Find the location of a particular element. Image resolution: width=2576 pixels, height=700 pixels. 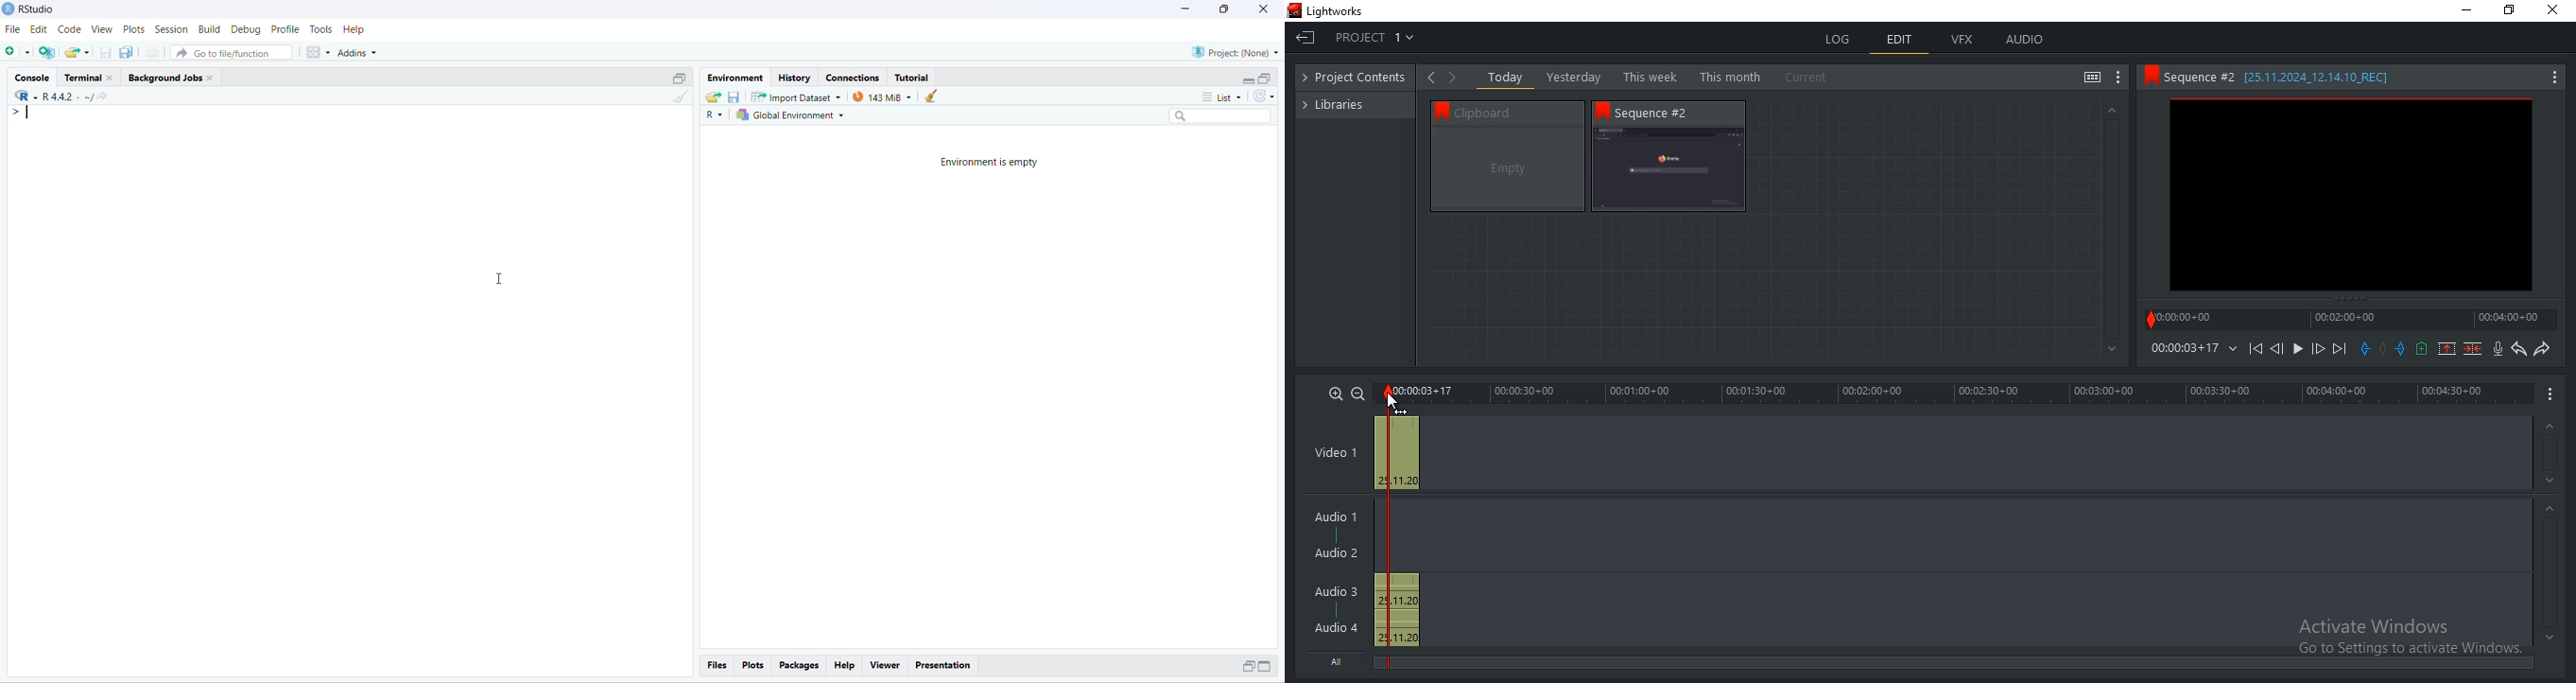

add cue is located at coordinates (2422, 349).